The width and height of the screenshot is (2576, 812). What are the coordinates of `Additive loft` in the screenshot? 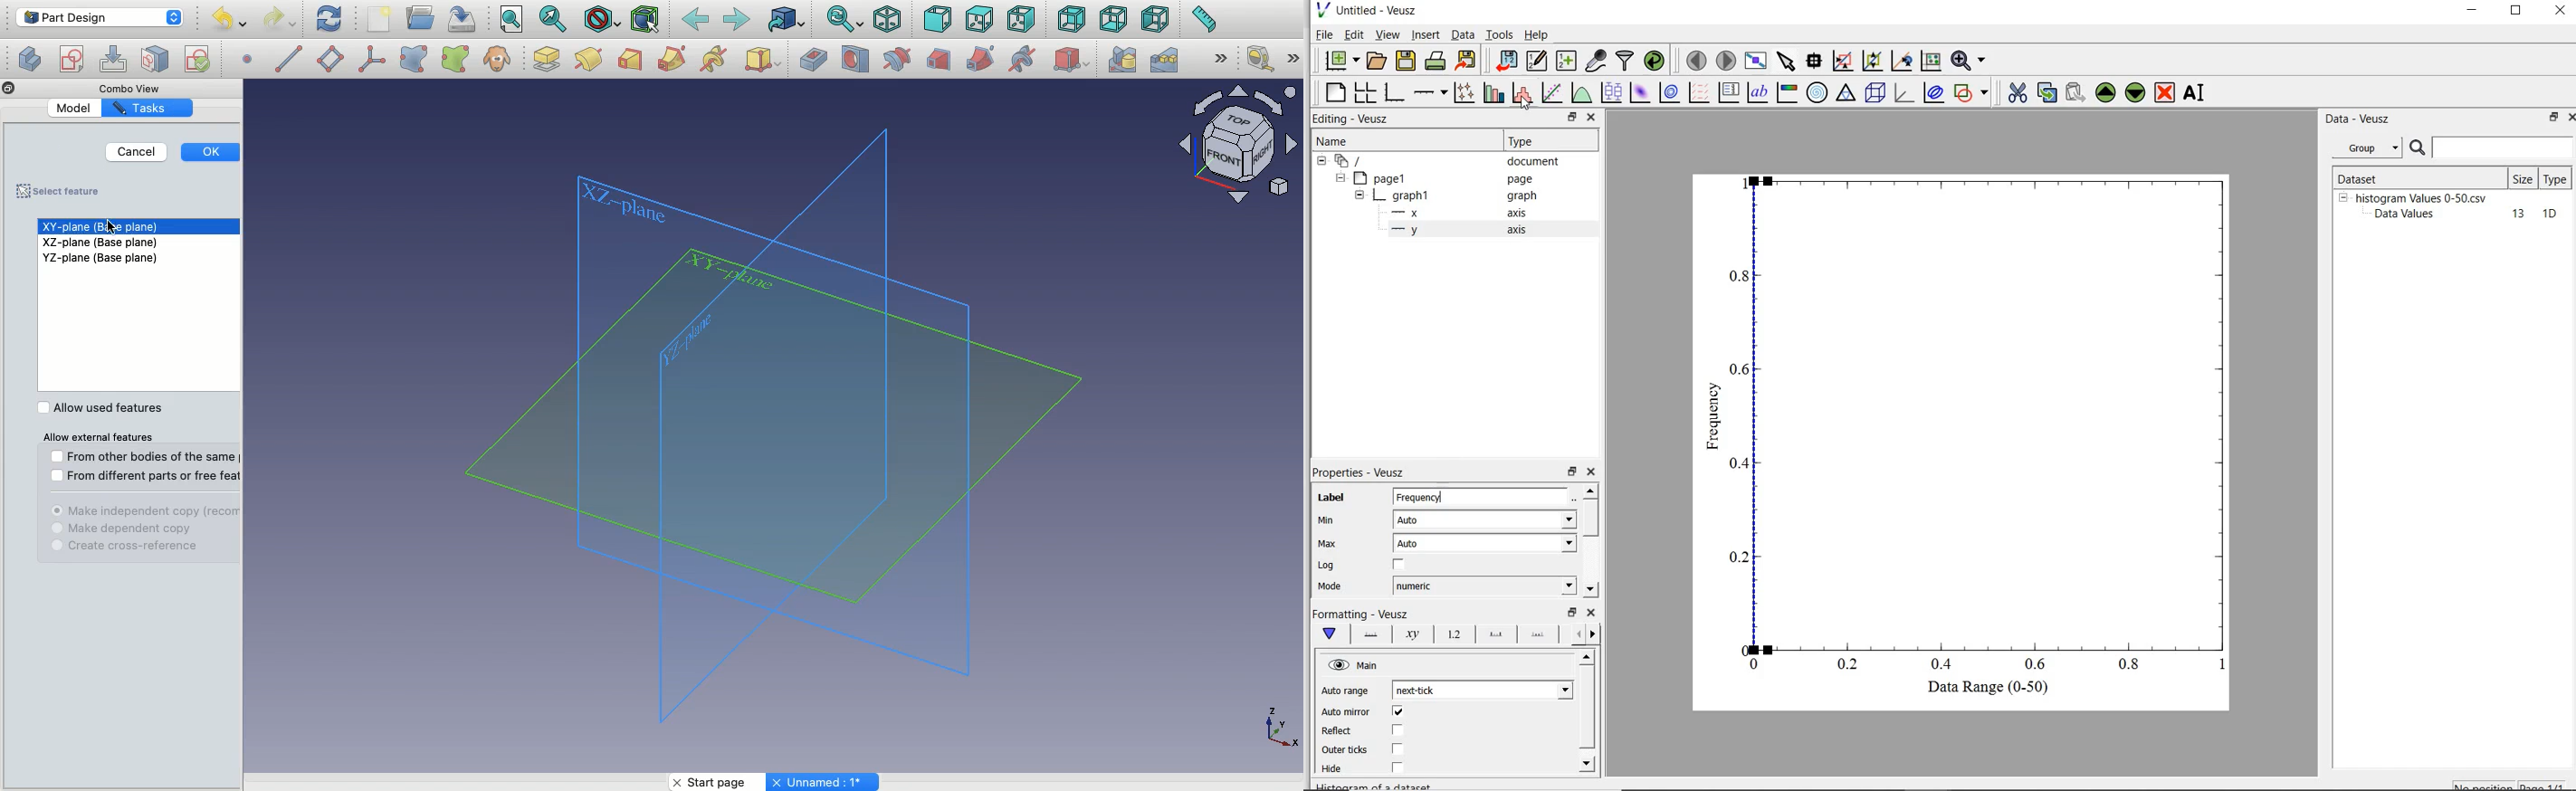 It's located at (630, 61).